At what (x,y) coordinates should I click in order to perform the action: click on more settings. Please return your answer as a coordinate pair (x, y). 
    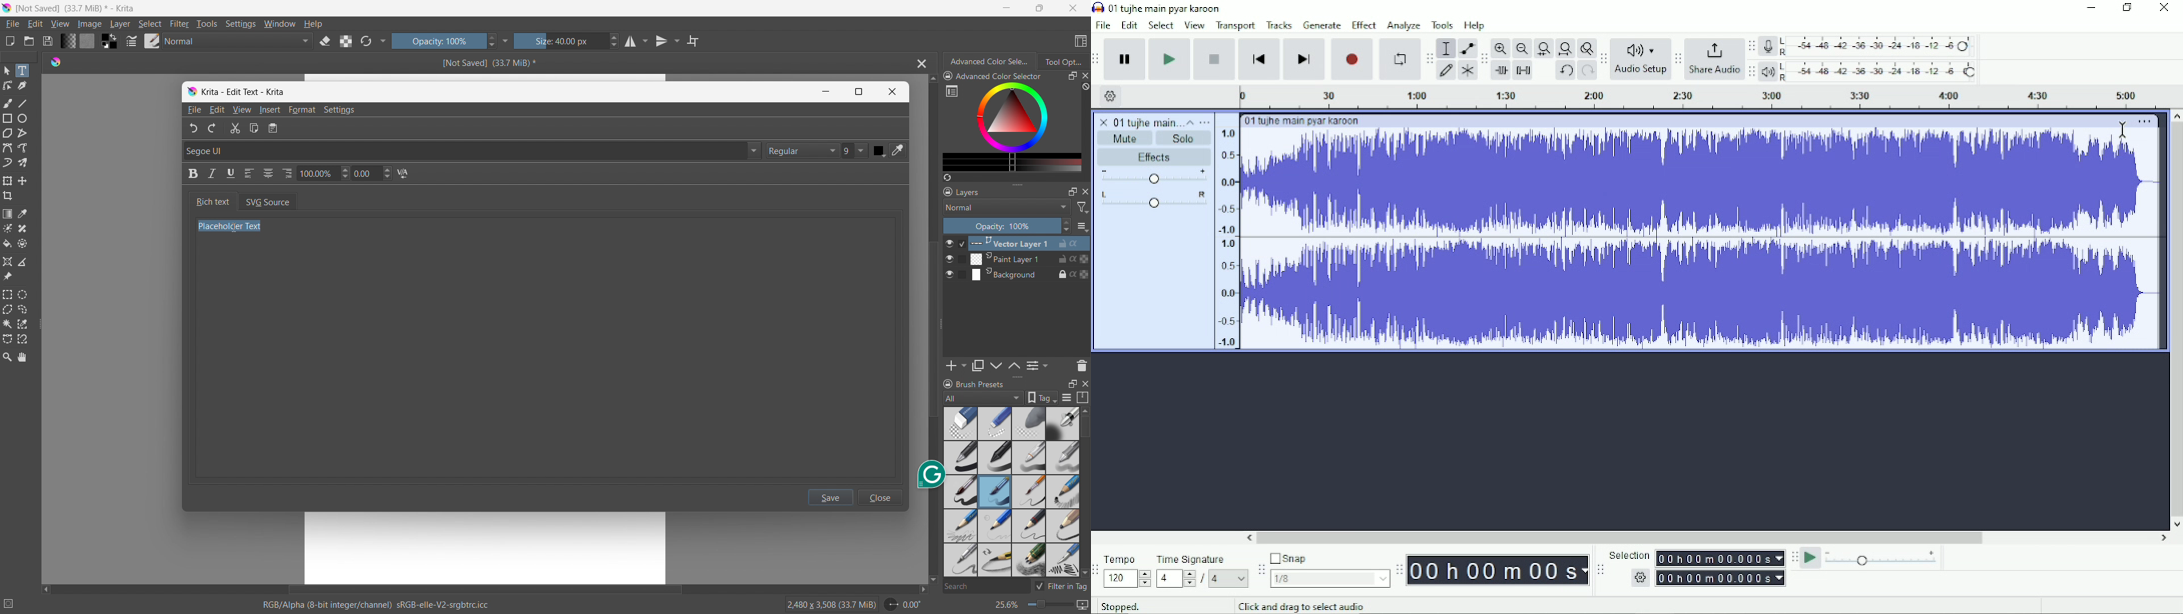
    Looking at the image, I should click on (506, 40).